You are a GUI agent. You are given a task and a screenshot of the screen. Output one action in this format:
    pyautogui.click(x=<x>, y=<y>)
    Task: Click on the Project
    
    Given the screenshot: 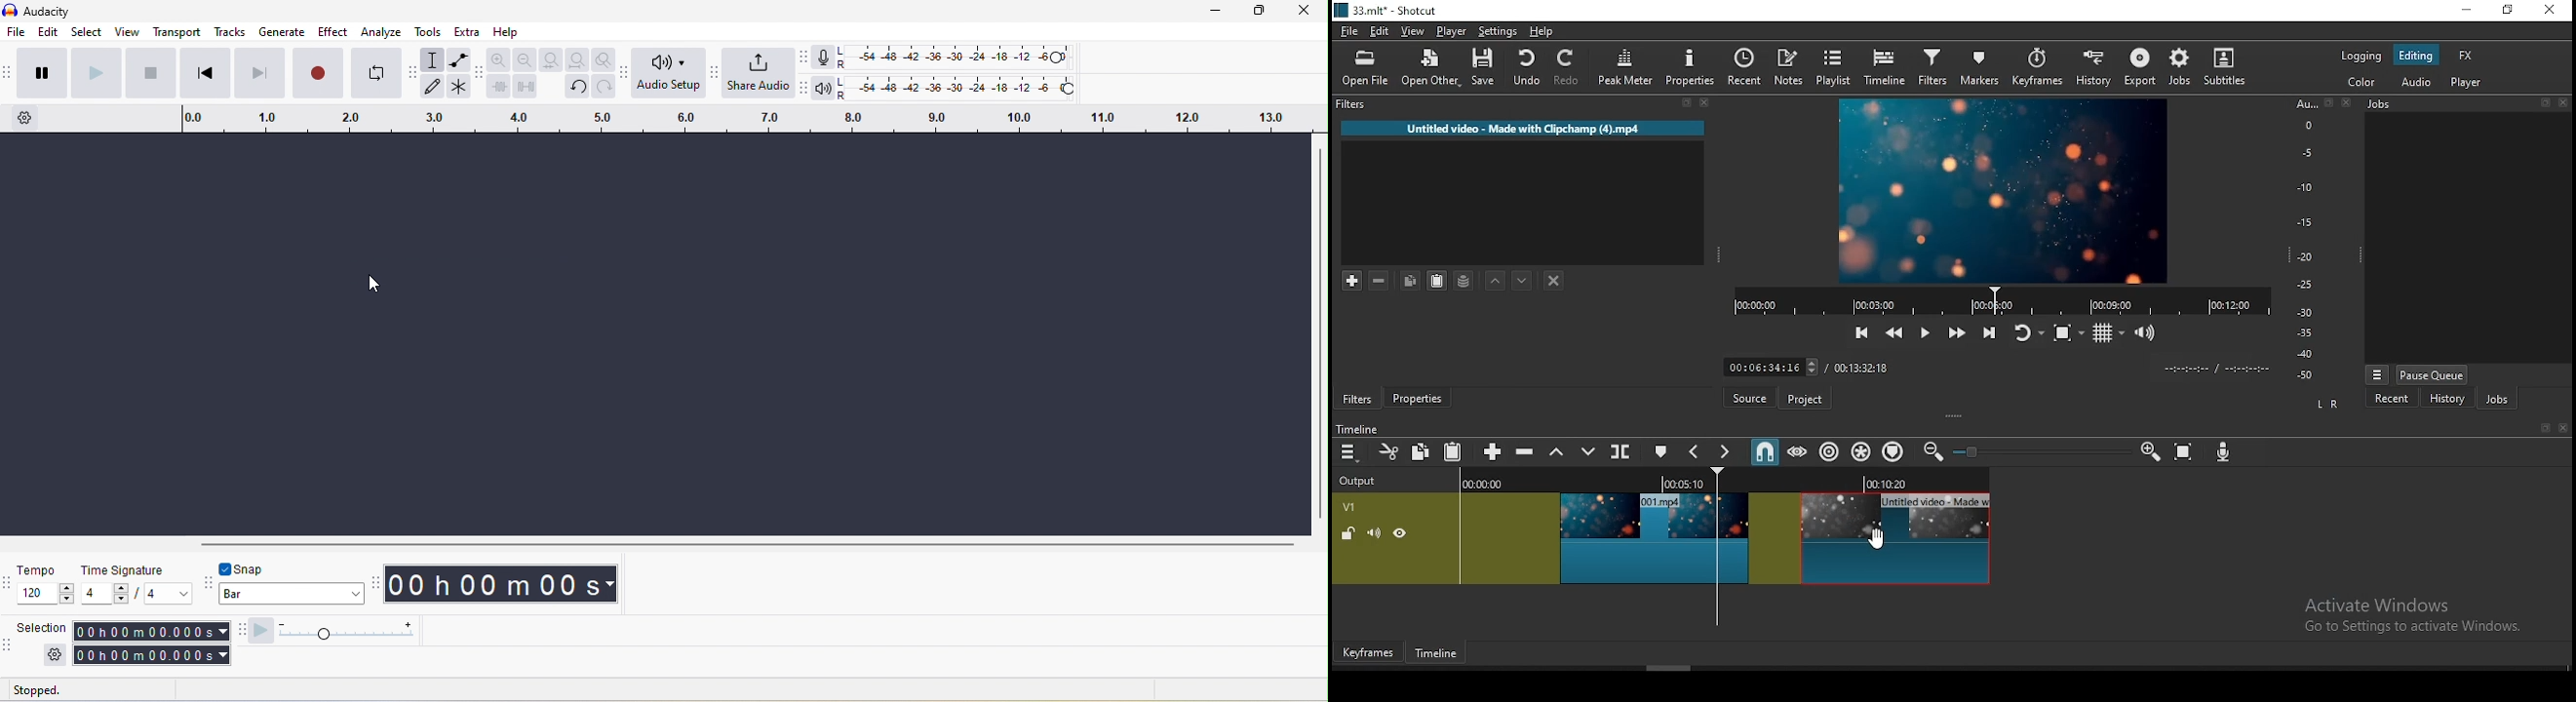 What is the action you would take?
    pyautogui.click(x=1808, y=399)
    